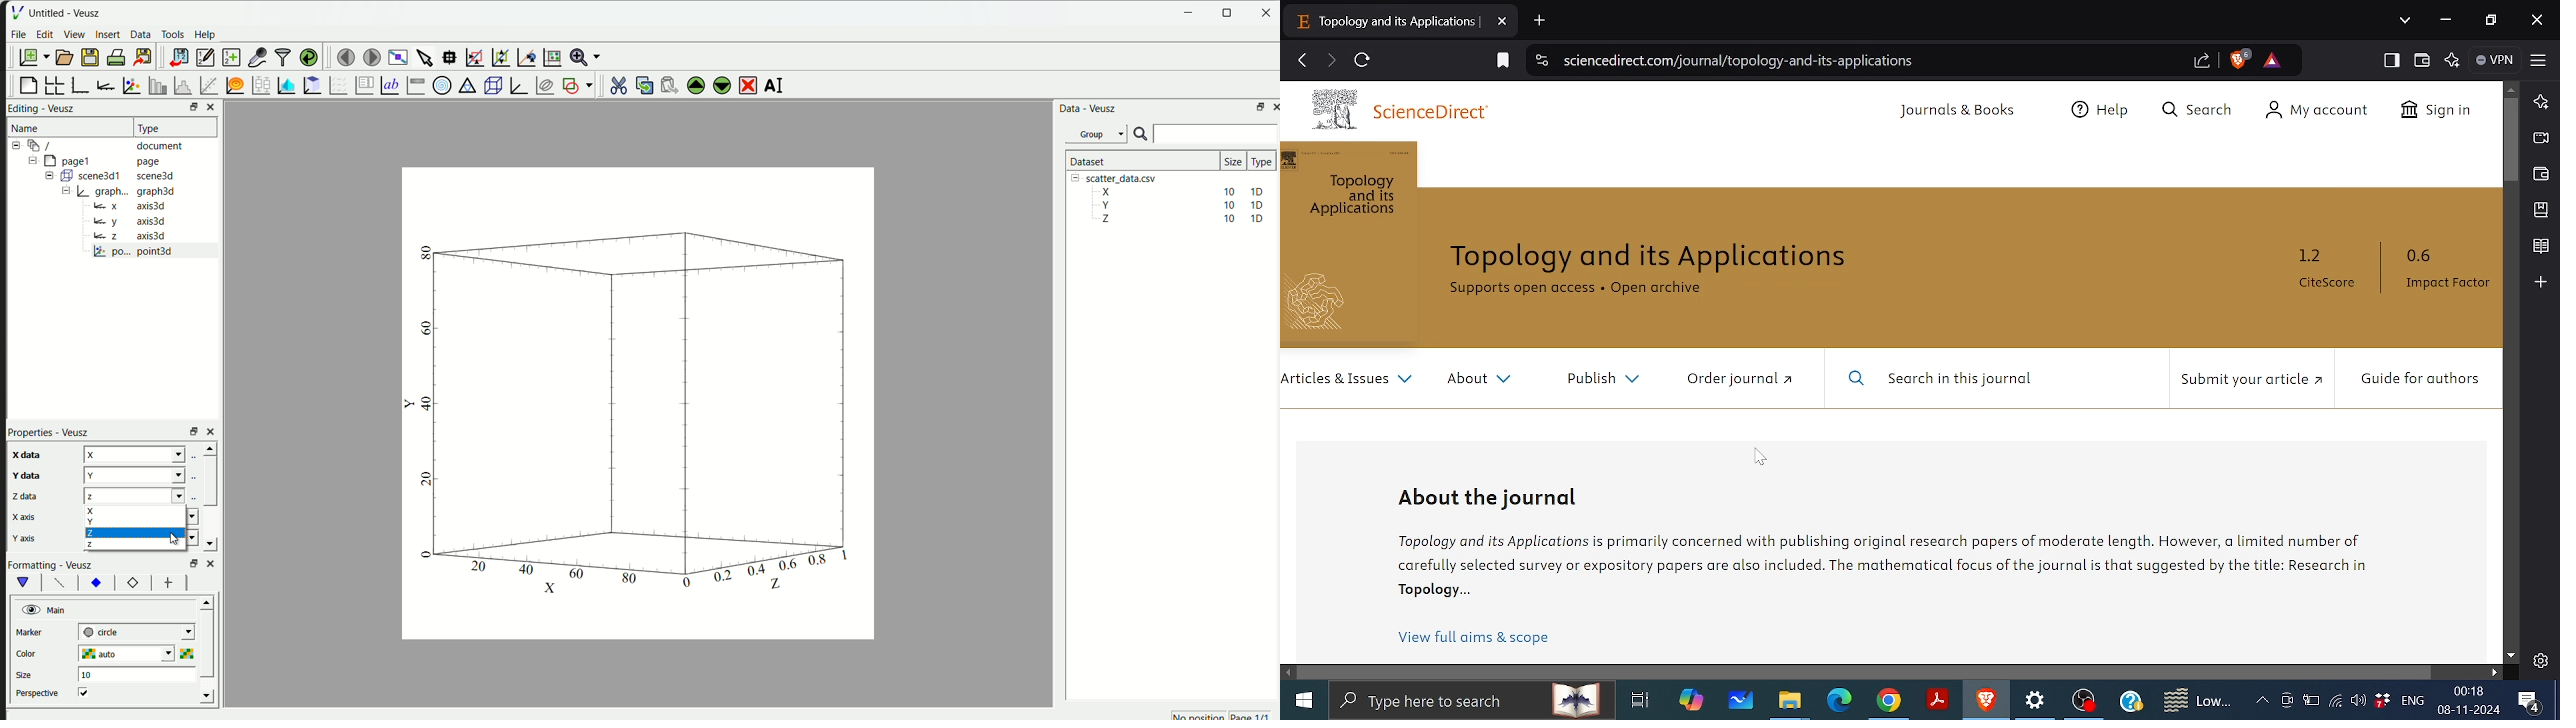 The height and width of the screenshot is (728, 2576). Describe the element at coordinates (2333, 272) in the screenshot. I see `1.2 Citescore` at that location.